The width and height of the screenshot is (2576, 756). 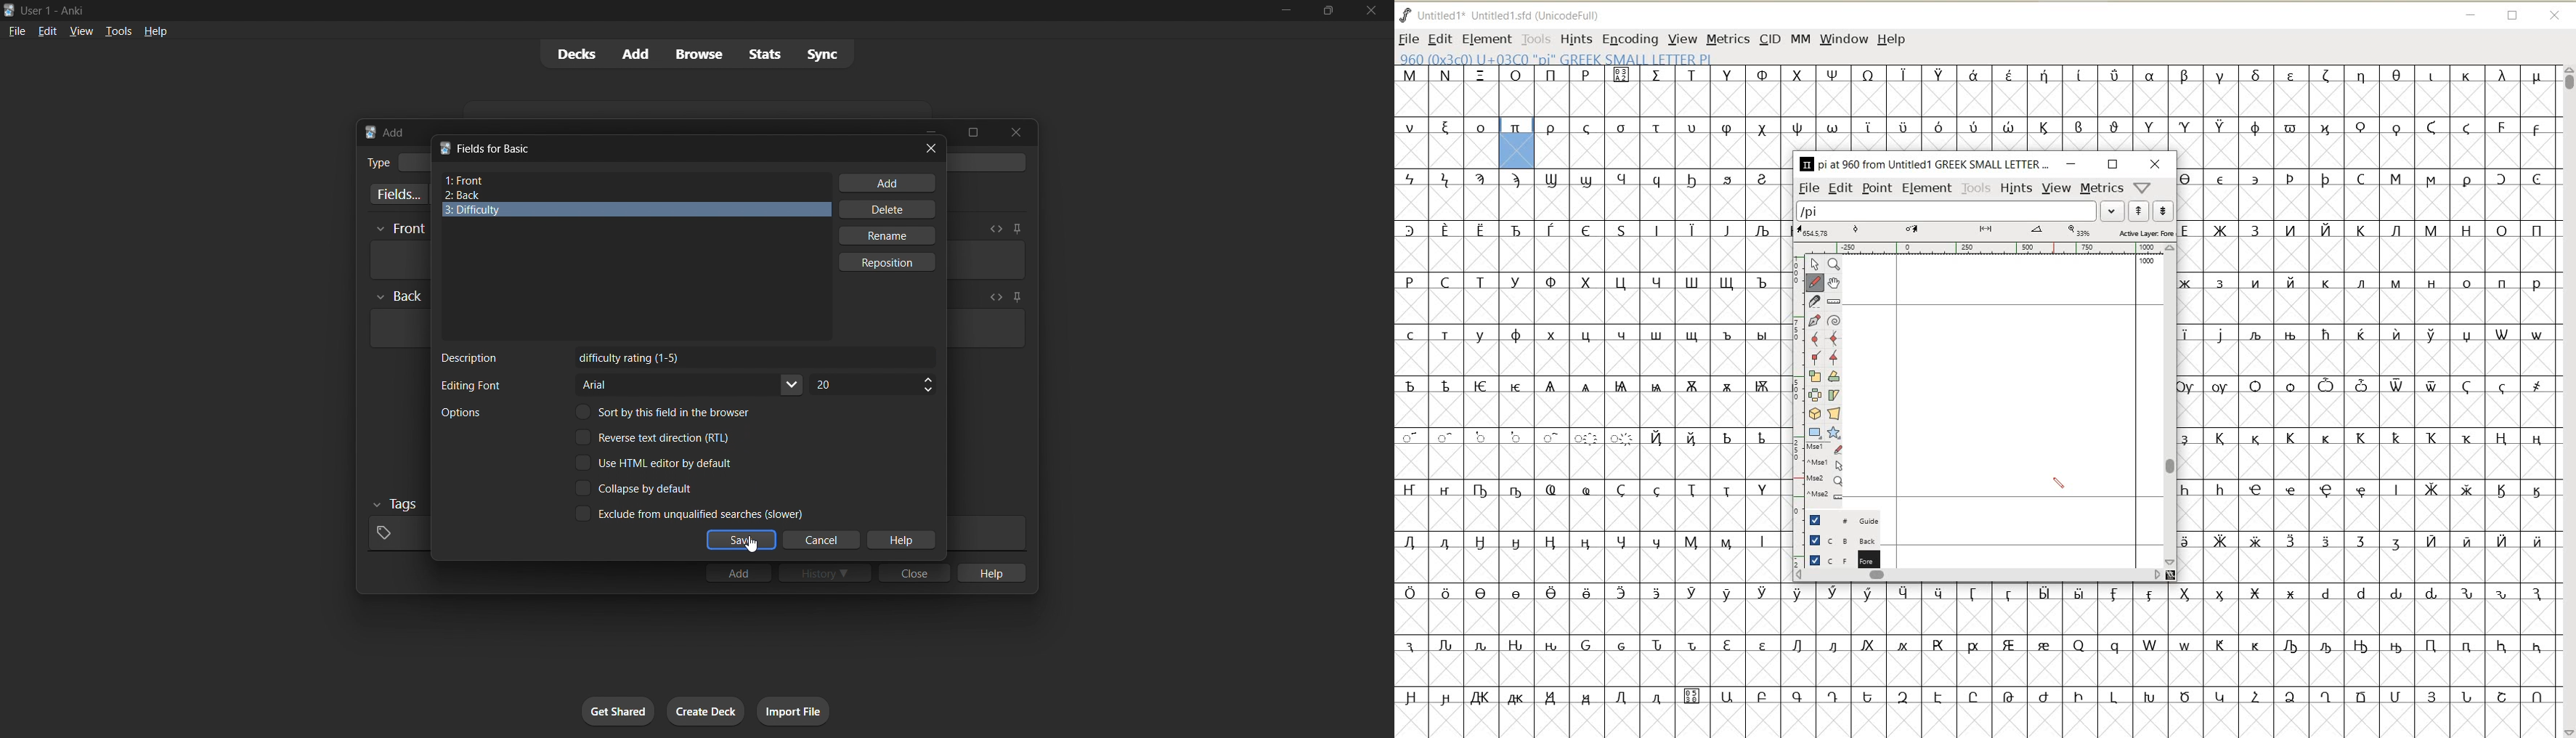 I want to click on Anki logo, so click(x=444, y=147).